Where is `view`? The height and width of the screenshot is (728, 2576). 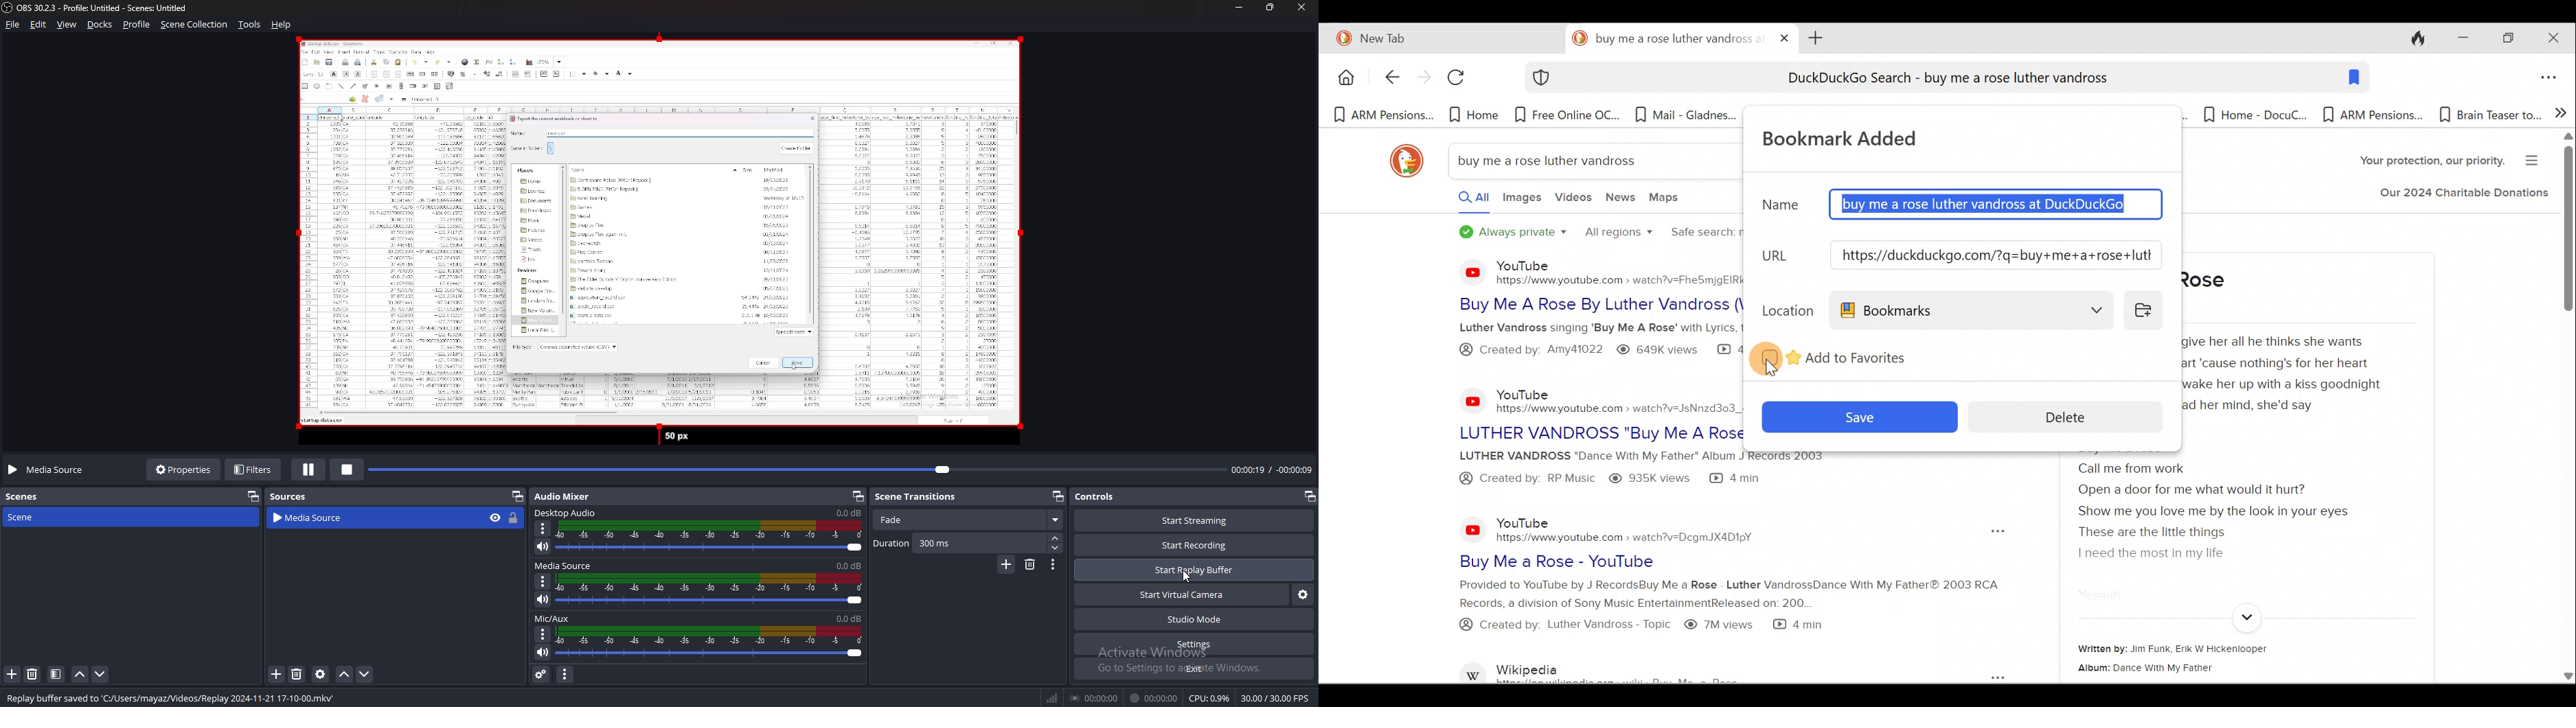
view is located at coordinates (67, 25).